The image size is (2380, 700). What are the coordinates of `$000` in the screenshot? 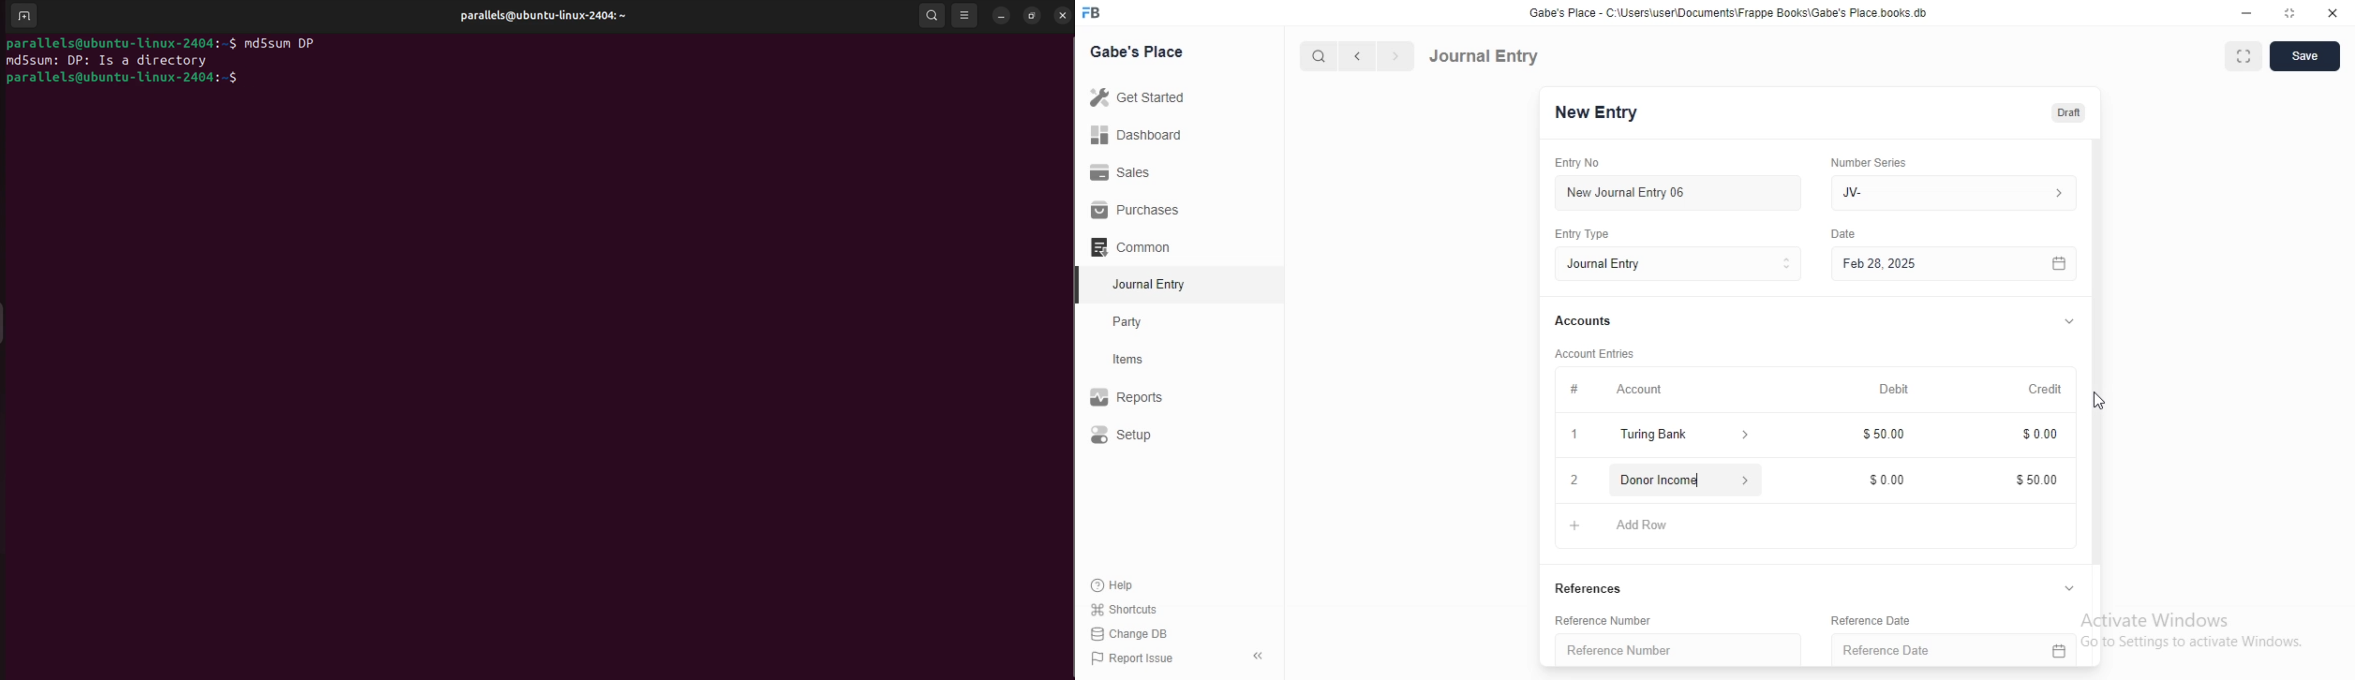 It's located at (2042, 435).